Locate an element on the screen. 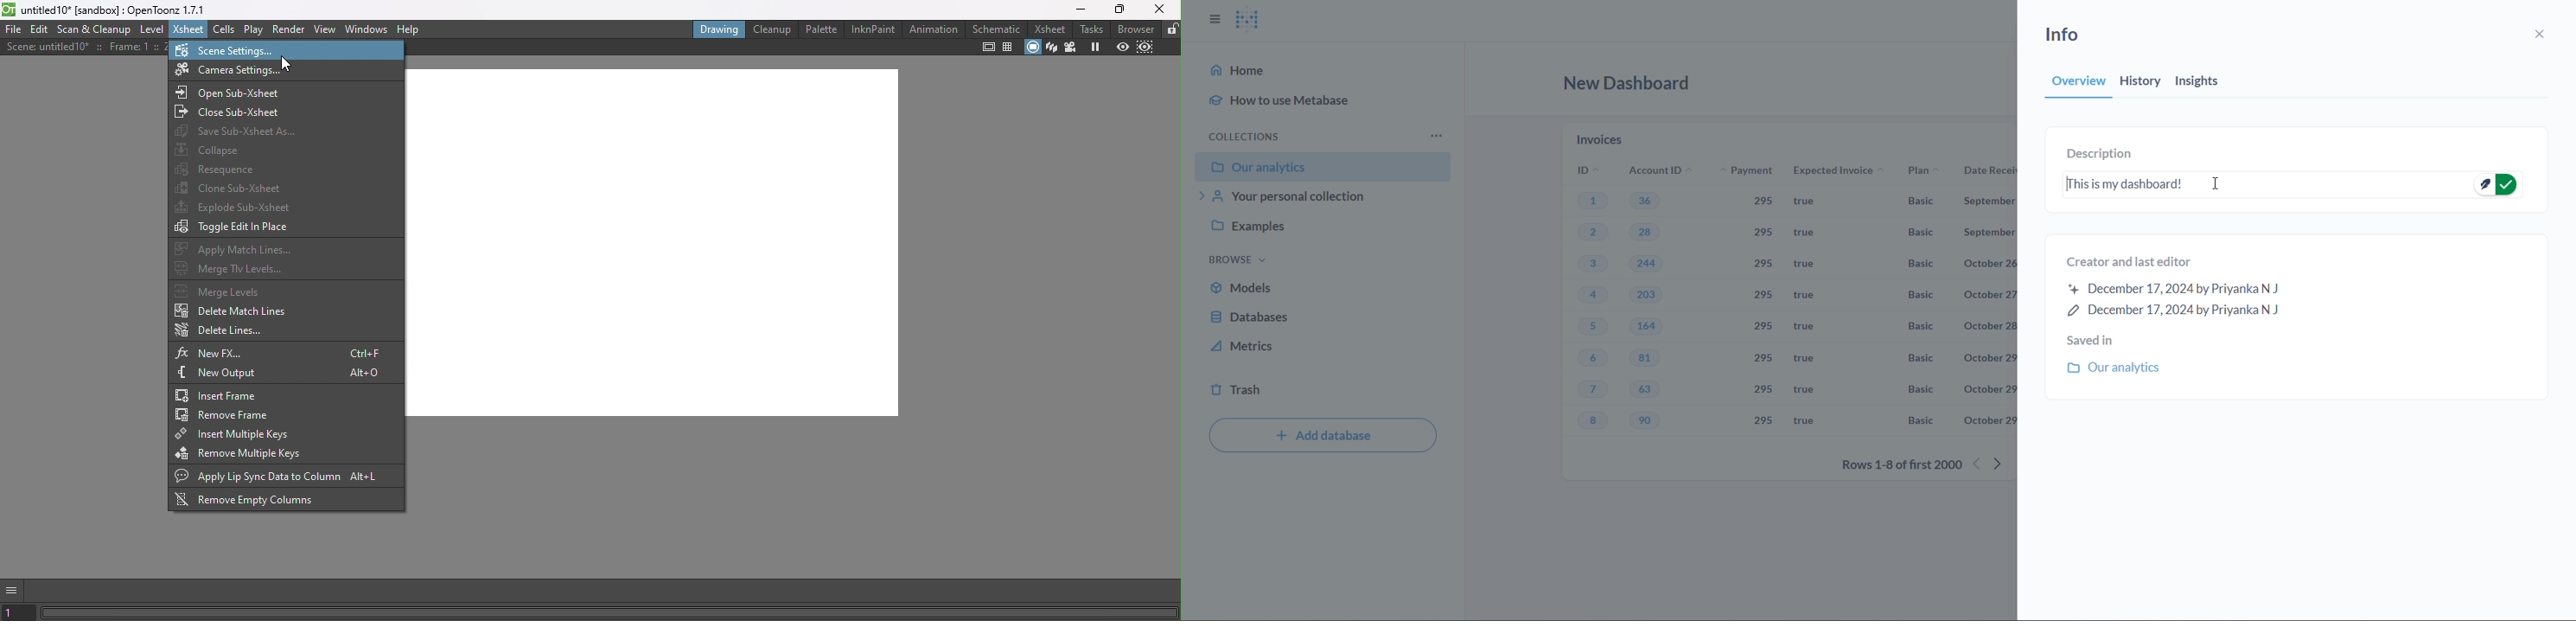  database is located at coordinates (1323, 319).